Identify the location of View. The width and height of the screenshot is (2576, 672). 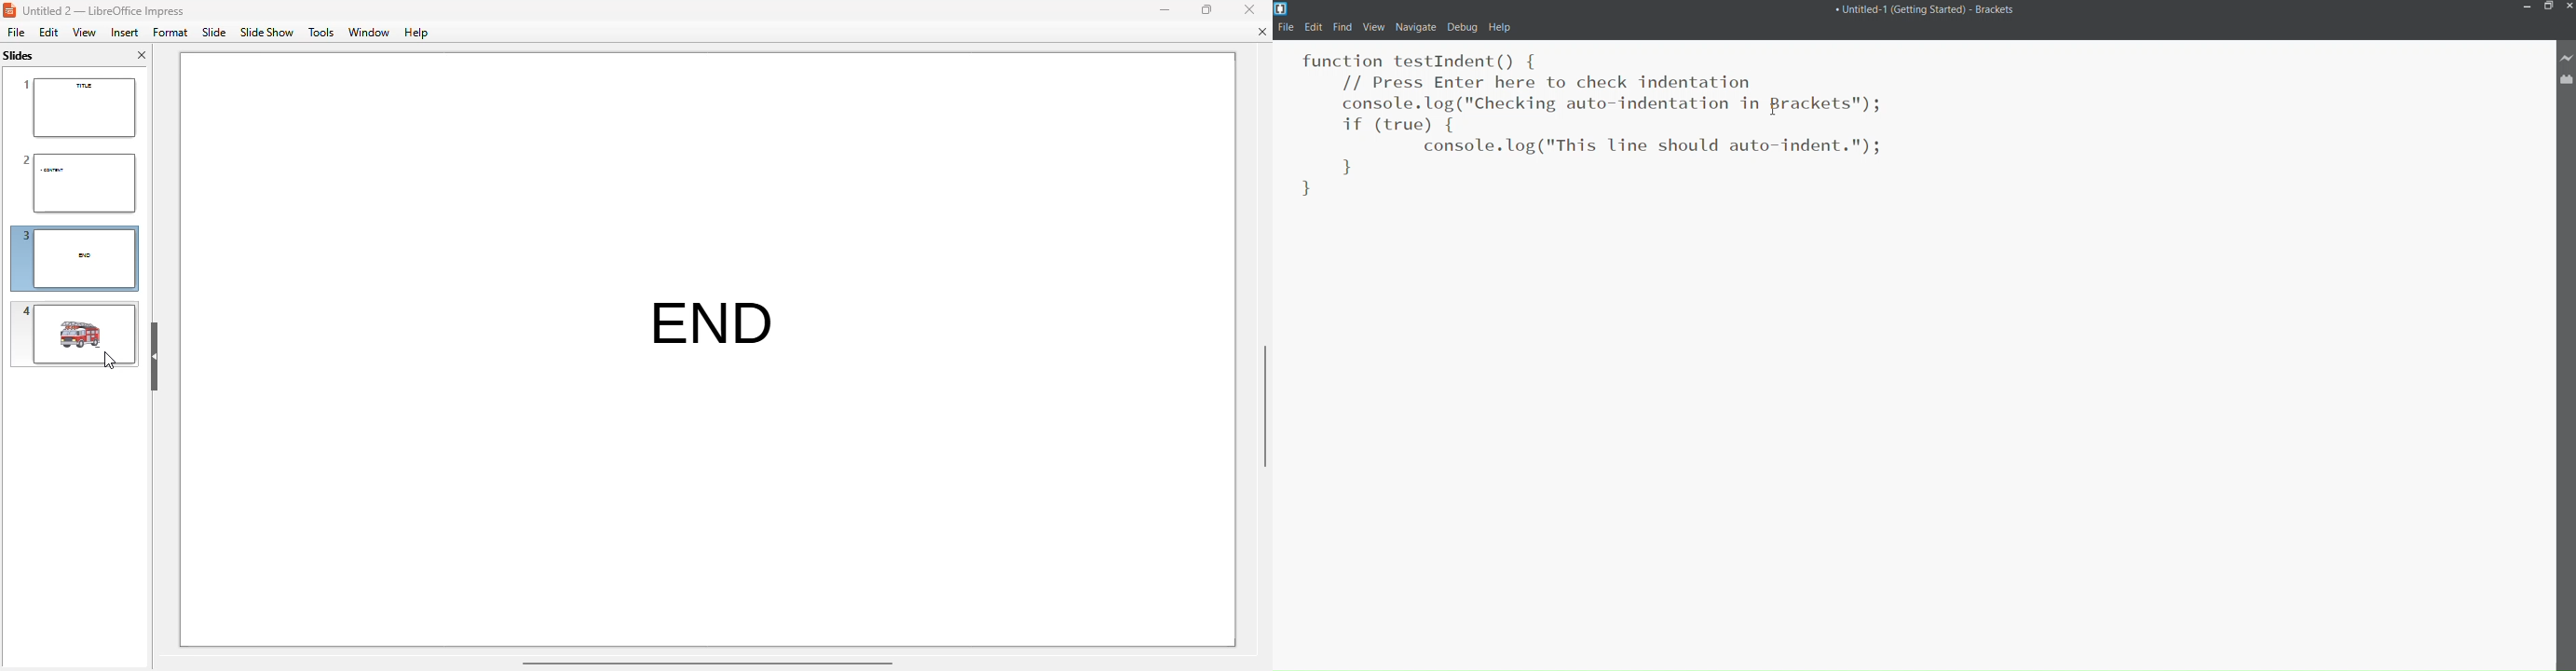
(1371, 26).